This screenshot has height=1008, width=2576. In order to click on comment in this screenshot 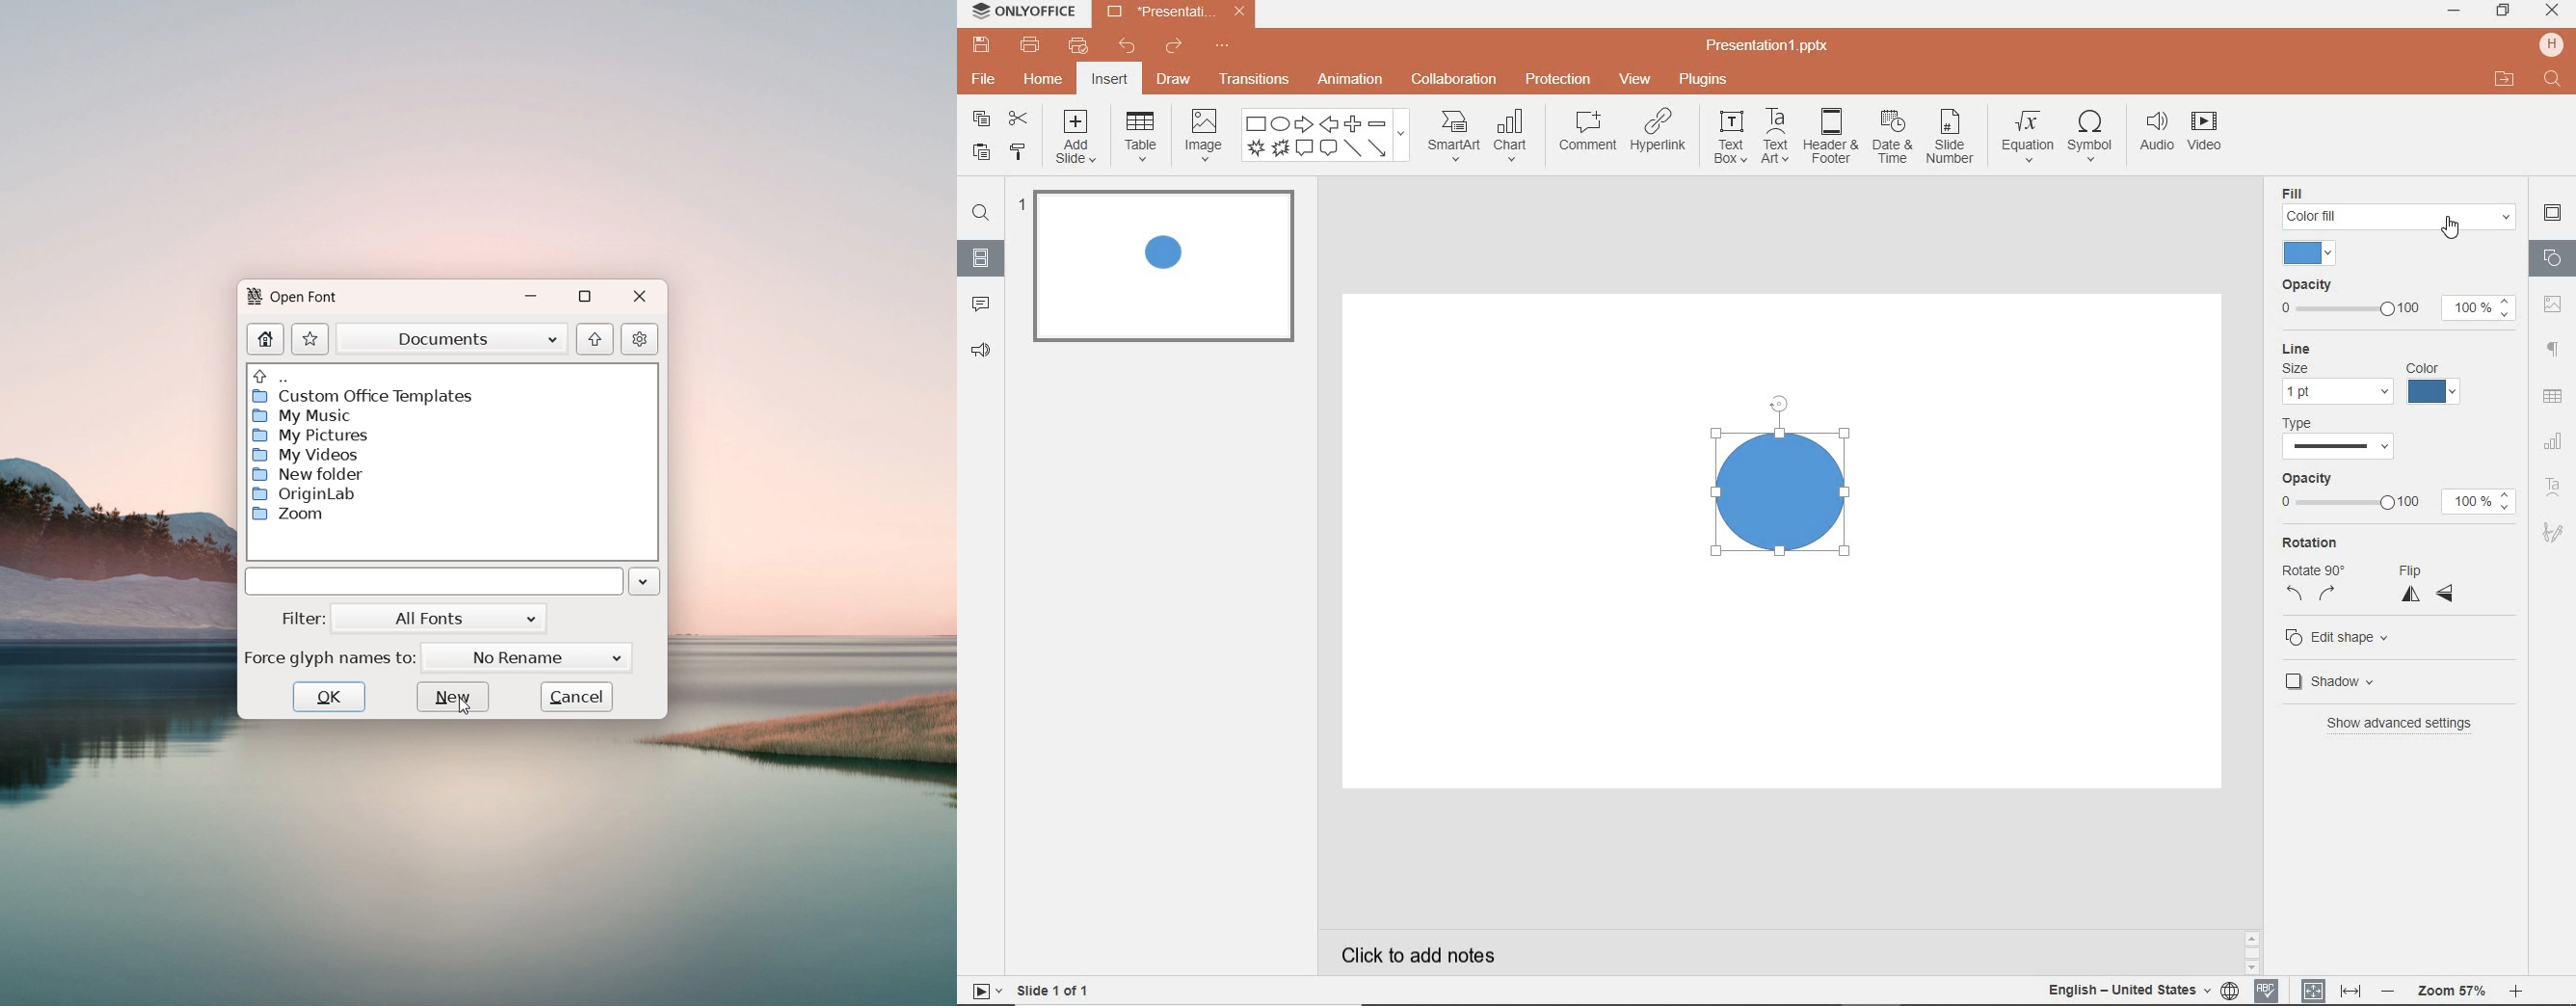, I will do `click(1587, 130)`.